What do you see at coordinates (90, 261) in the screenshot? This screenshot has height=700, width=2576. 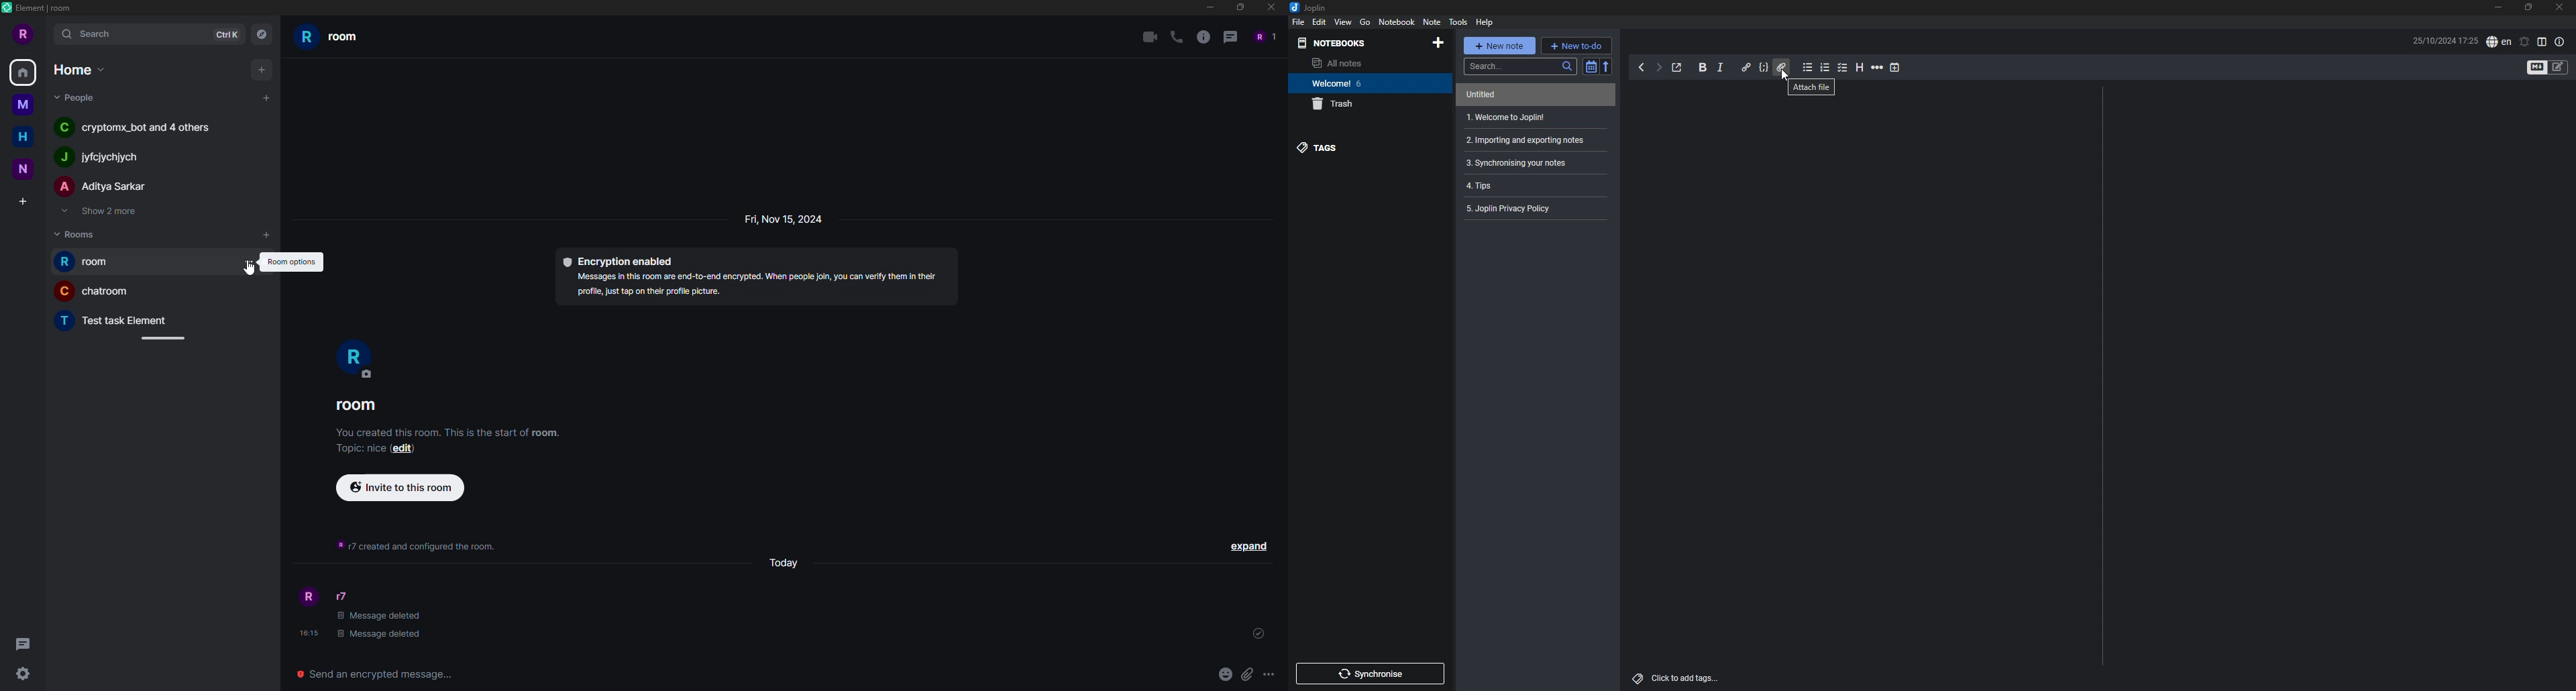 I see `r room` at bounding box center [90, 261].